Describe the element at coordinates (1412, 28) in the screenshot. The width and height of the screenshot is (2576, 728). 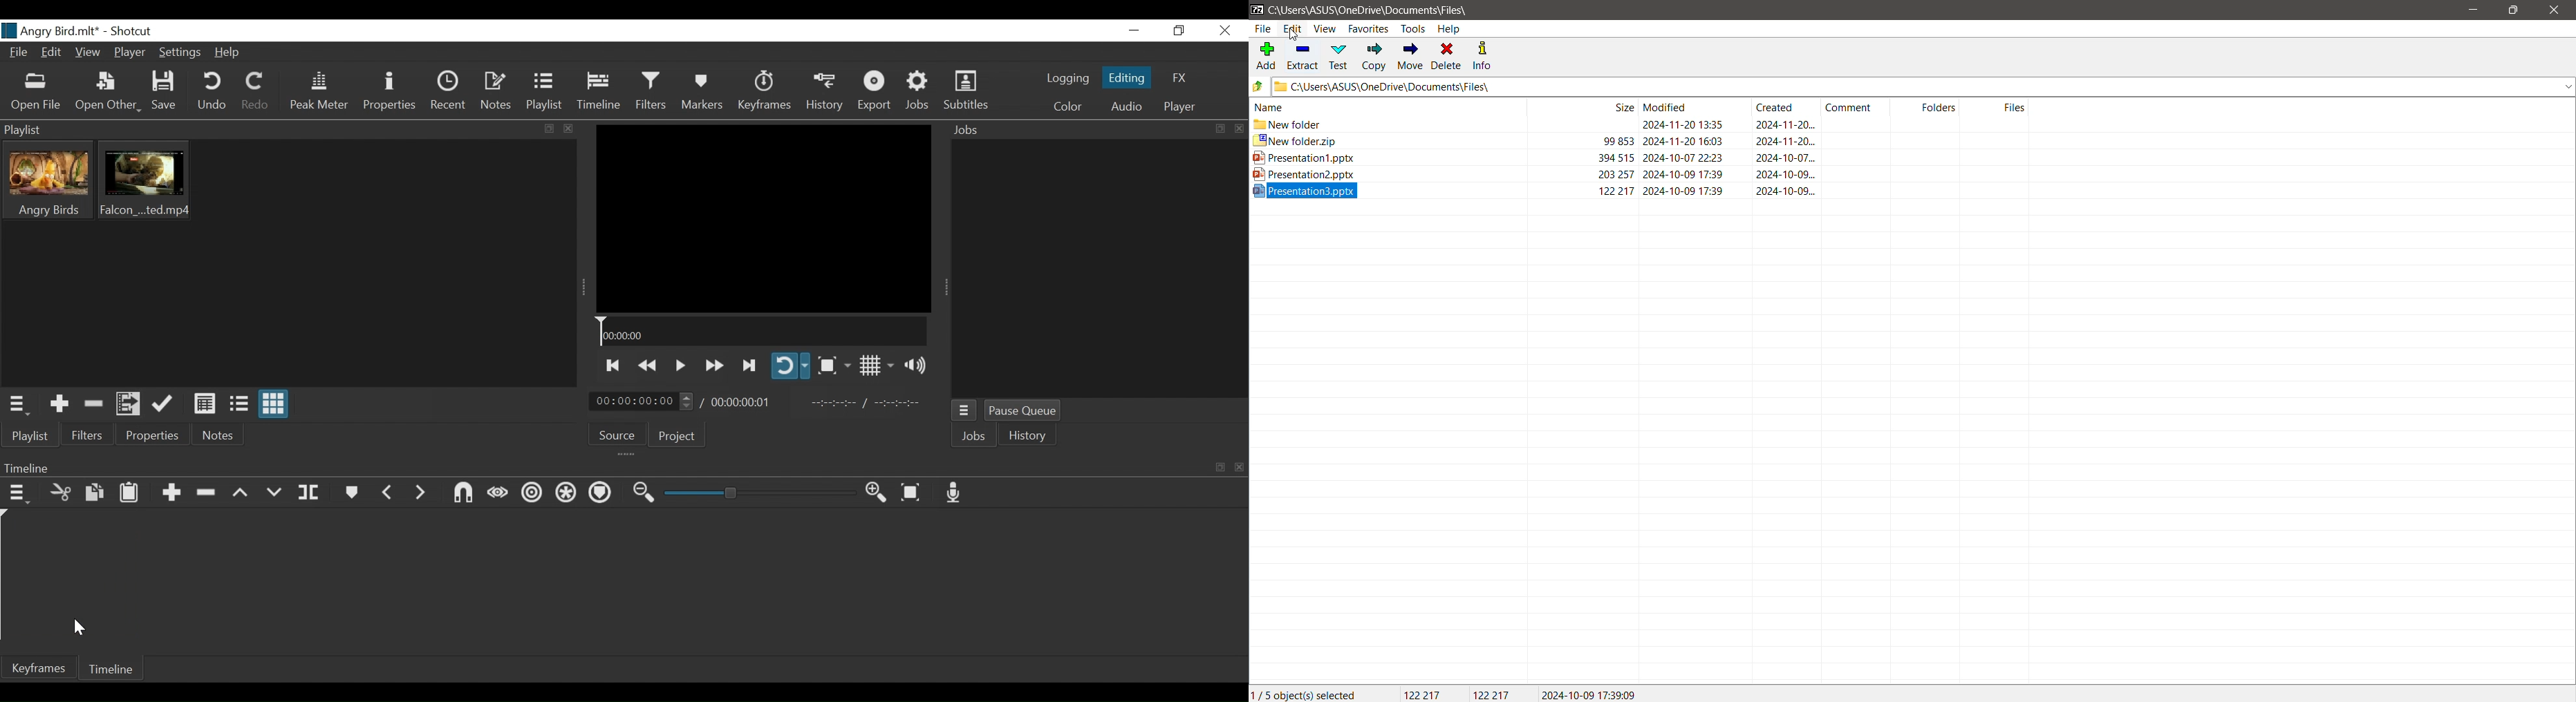
I see `Tools` at that location.